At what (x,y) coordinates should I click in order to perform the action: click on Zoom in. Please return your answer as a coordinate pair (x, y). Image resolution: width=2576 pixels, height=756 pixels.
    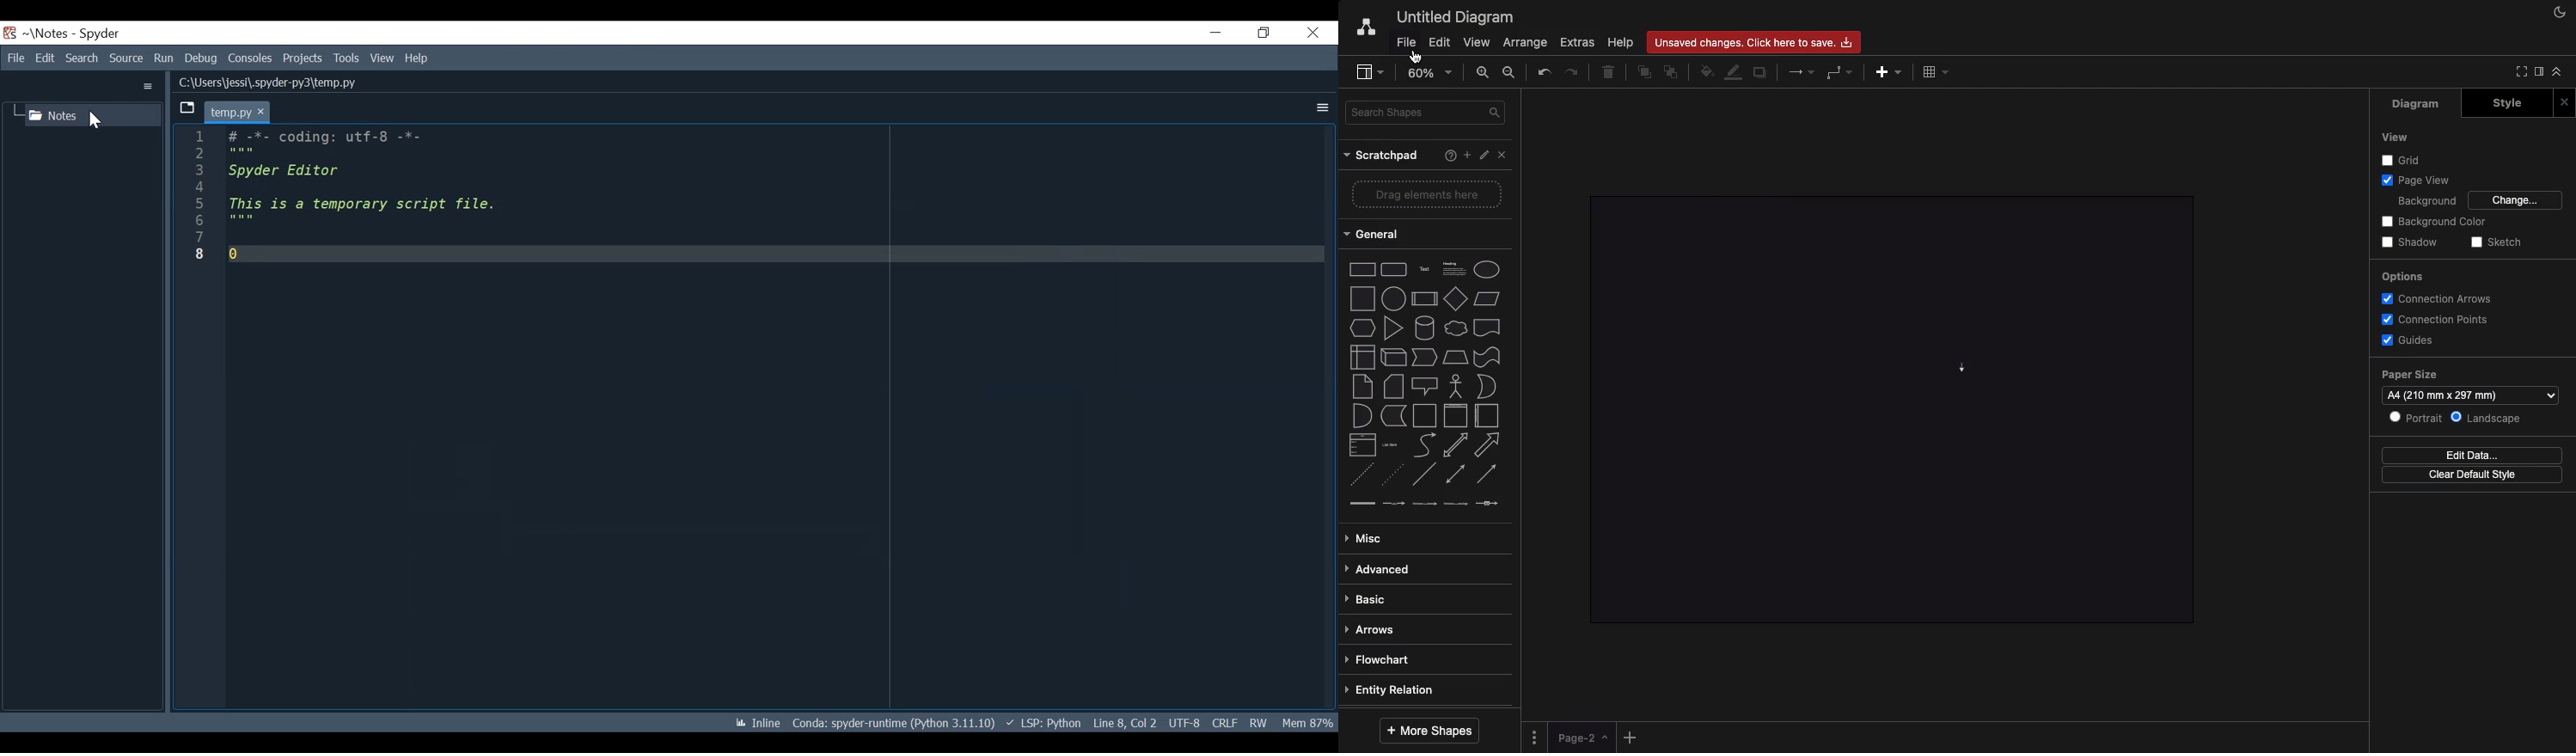
    Looking at the image, I should click on (1484, 72).